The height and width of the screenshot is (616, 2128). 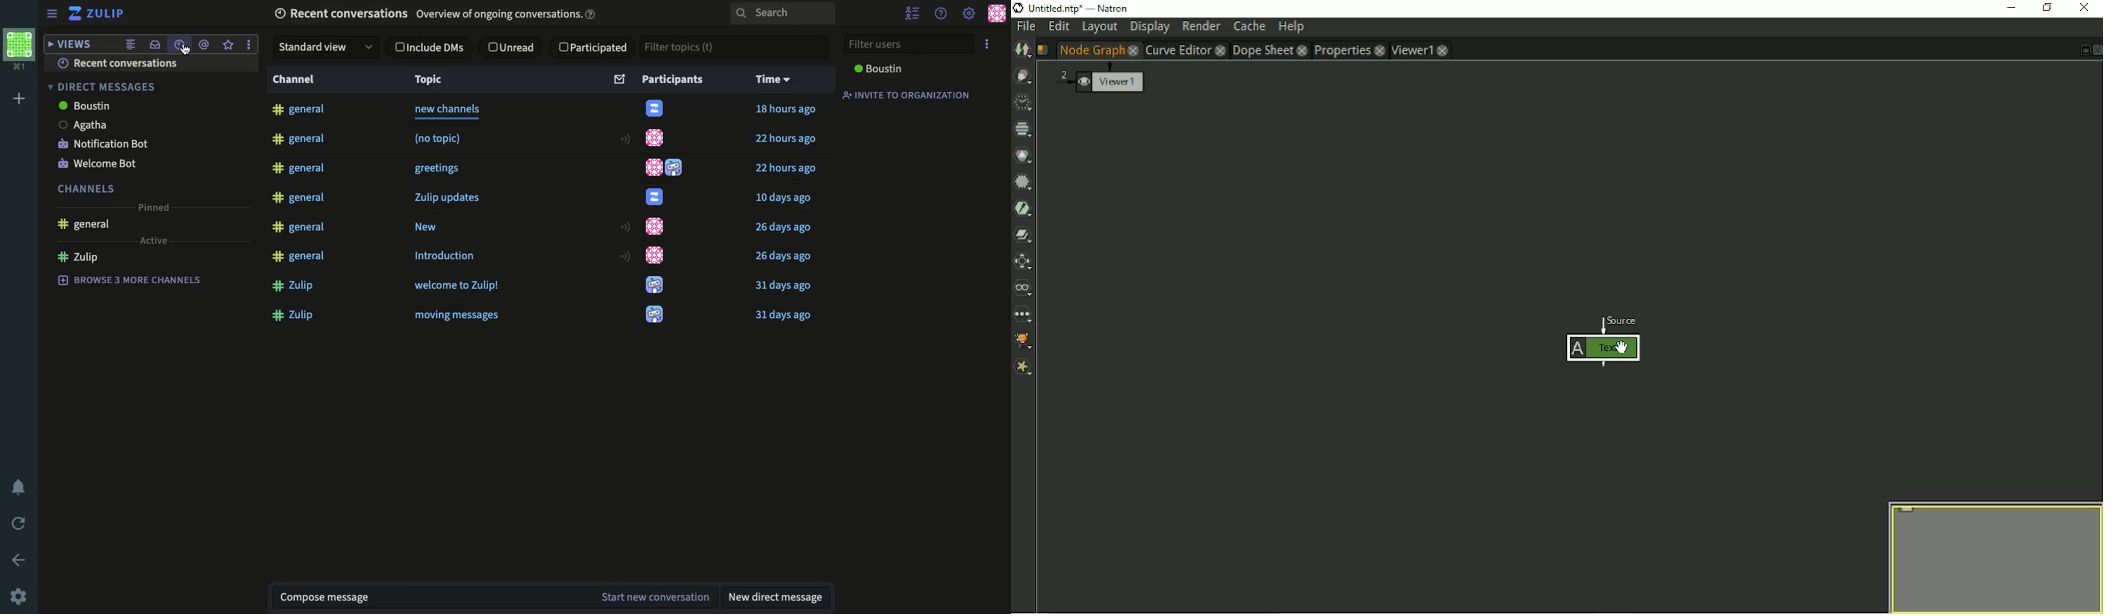 I want to click on user profile, so click(x=656, y=138).